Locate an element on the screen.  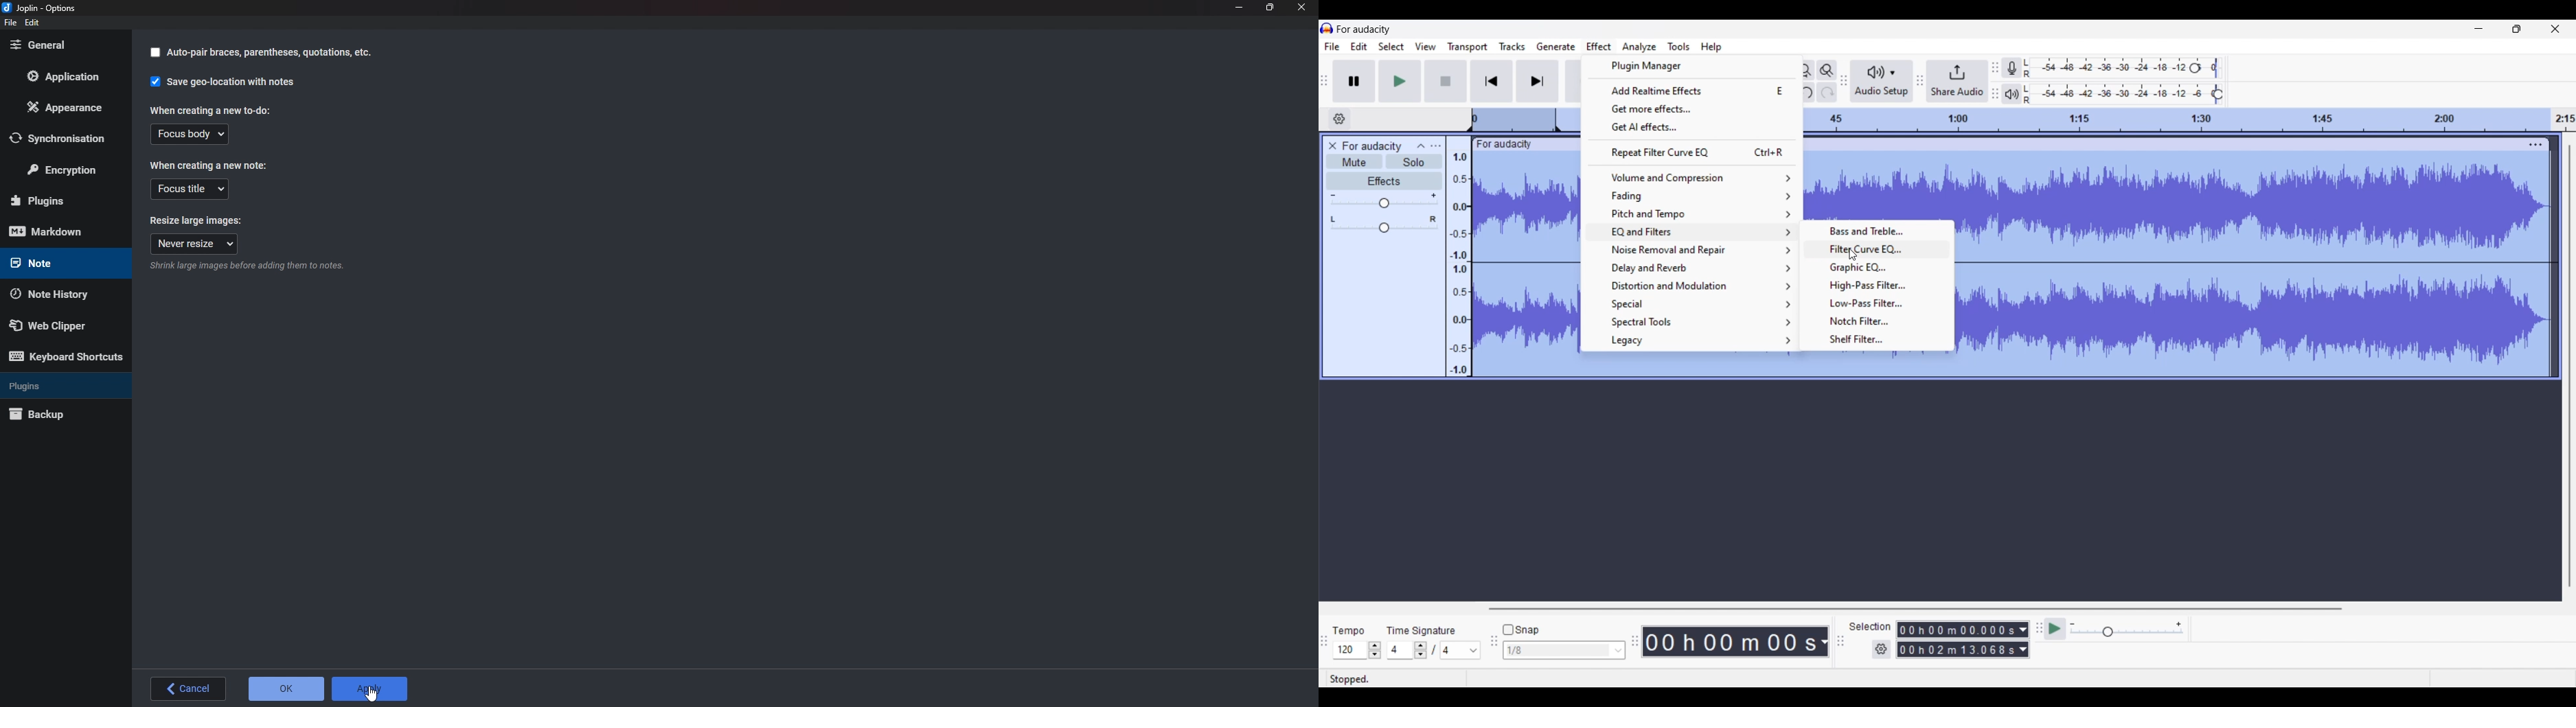
Software name is located at coordinates (1364, 29).